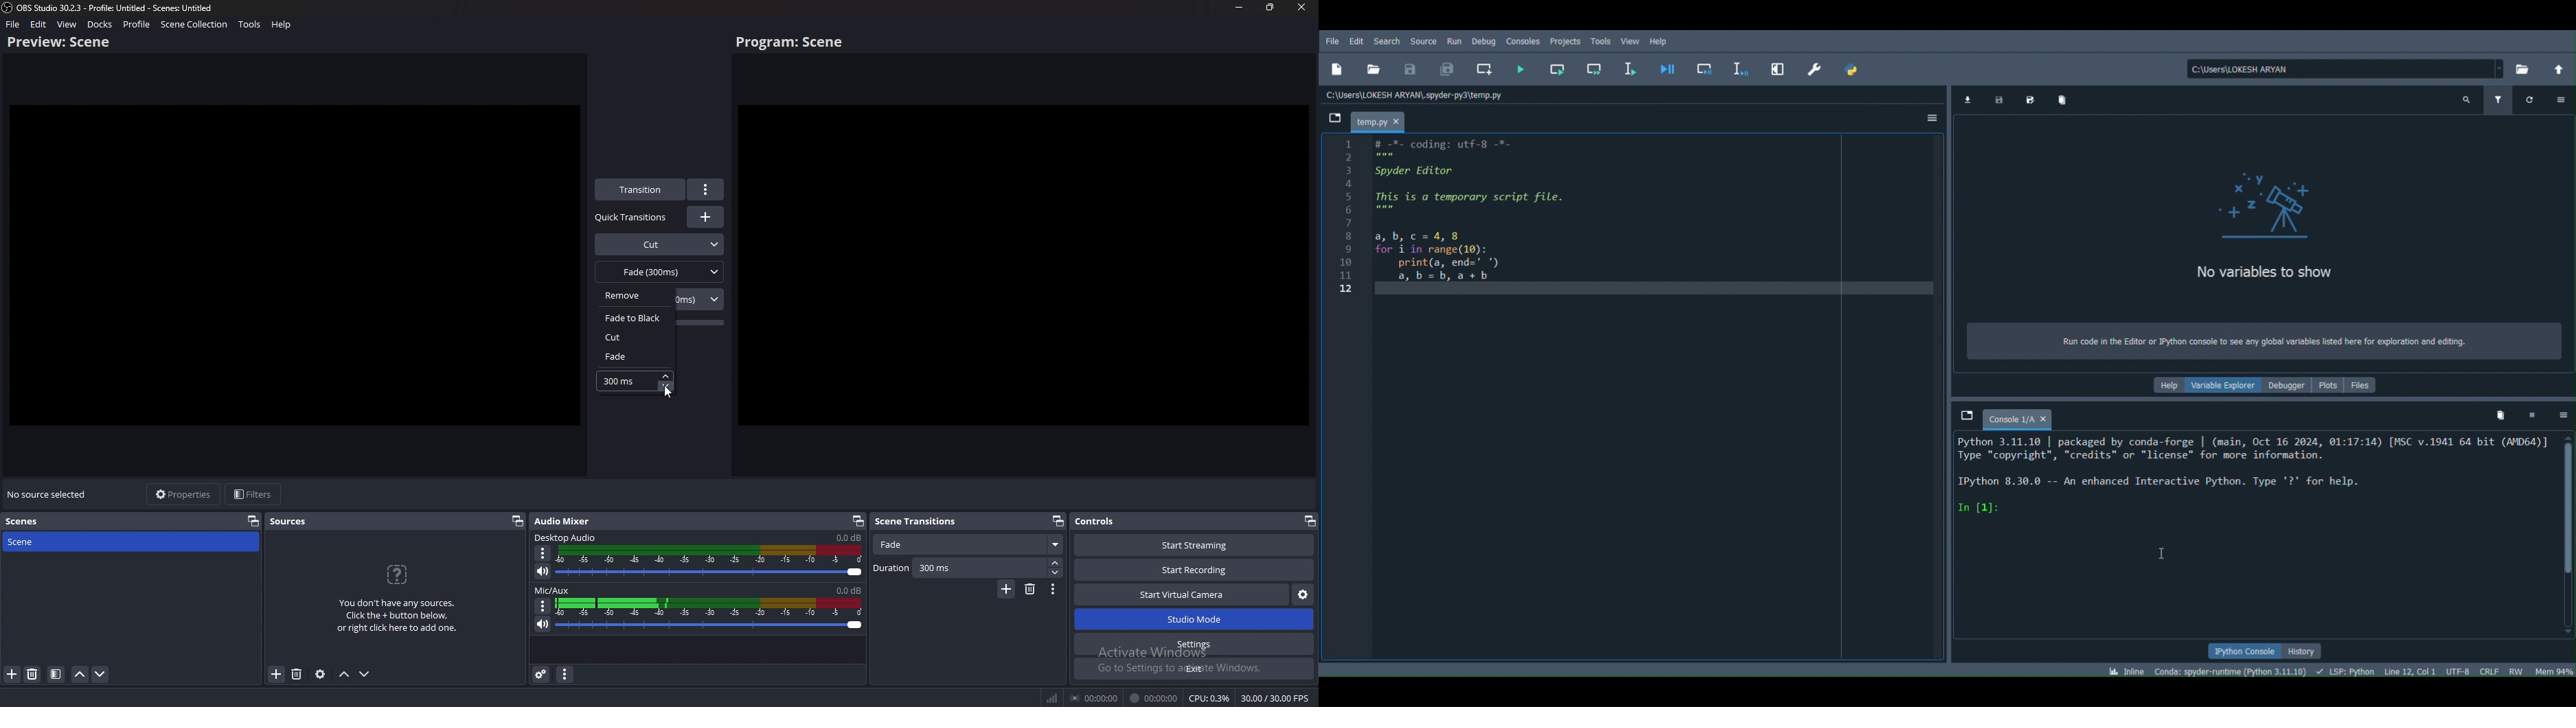 The width and height of the screenshot is (2576, 728). Describe the element at coordinates (25, 522) in the screenshot. I see `scenes` at that location.